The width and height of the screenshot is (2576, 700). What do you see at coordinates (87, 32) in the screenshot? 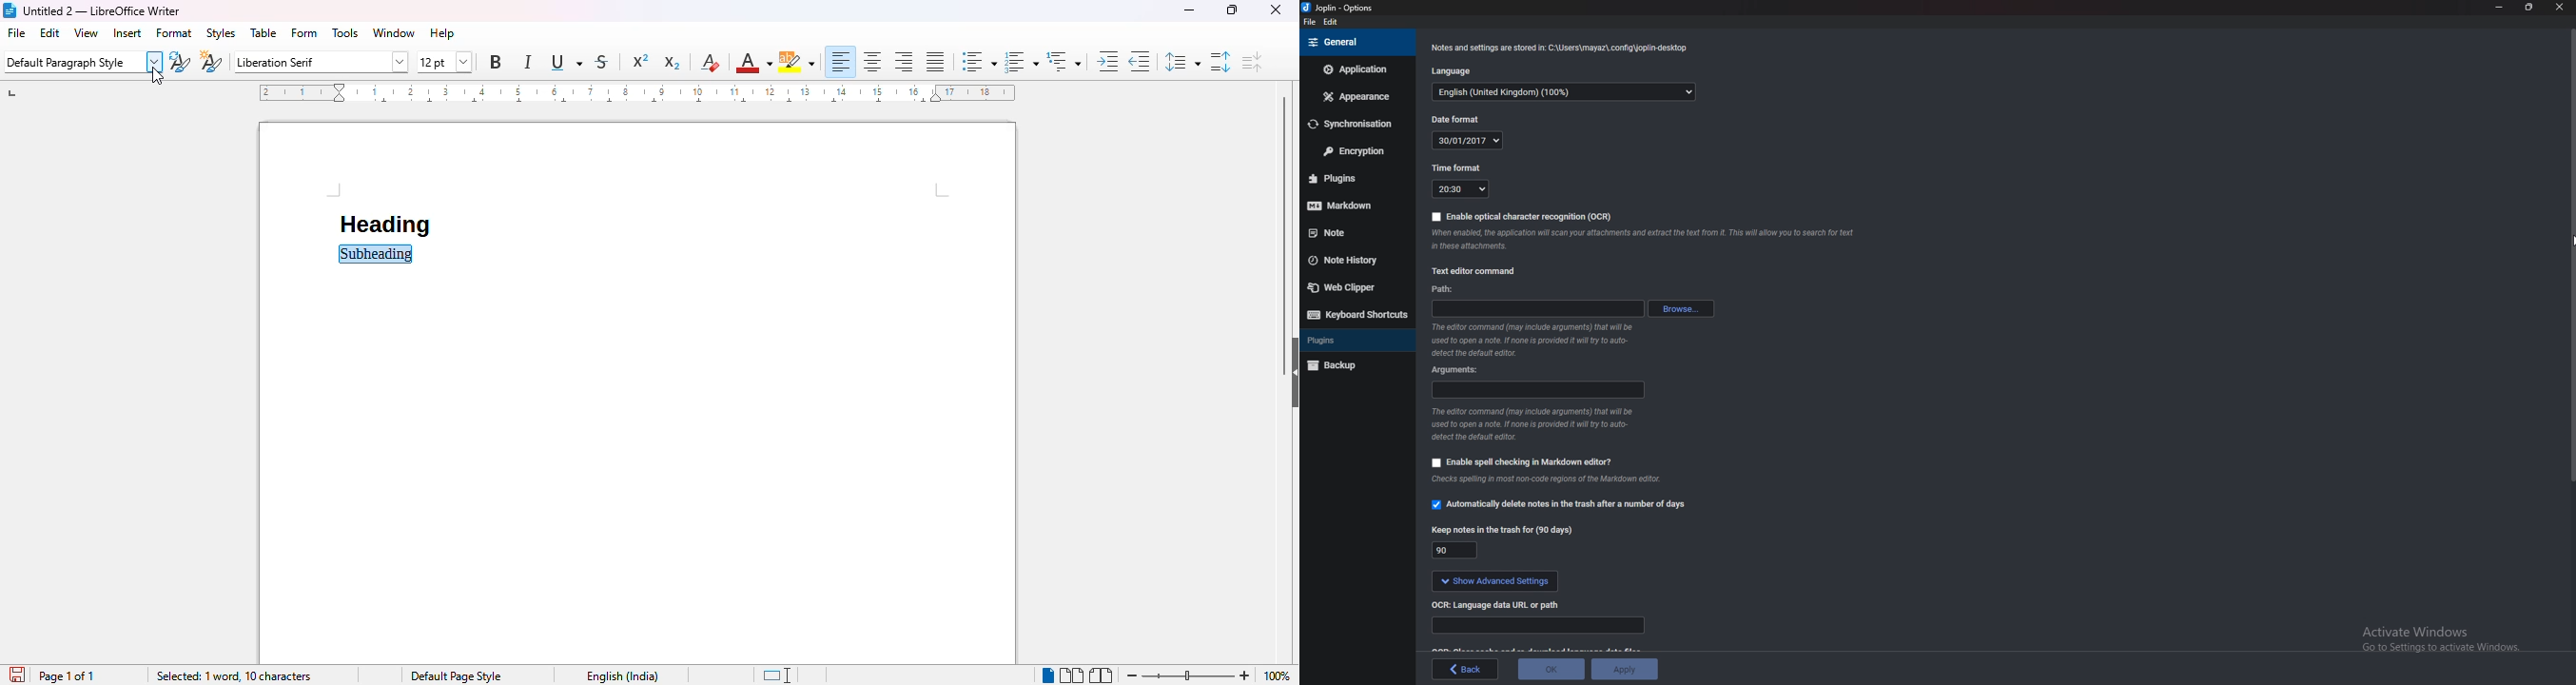
I see `view` at bounding box center [87, 32].